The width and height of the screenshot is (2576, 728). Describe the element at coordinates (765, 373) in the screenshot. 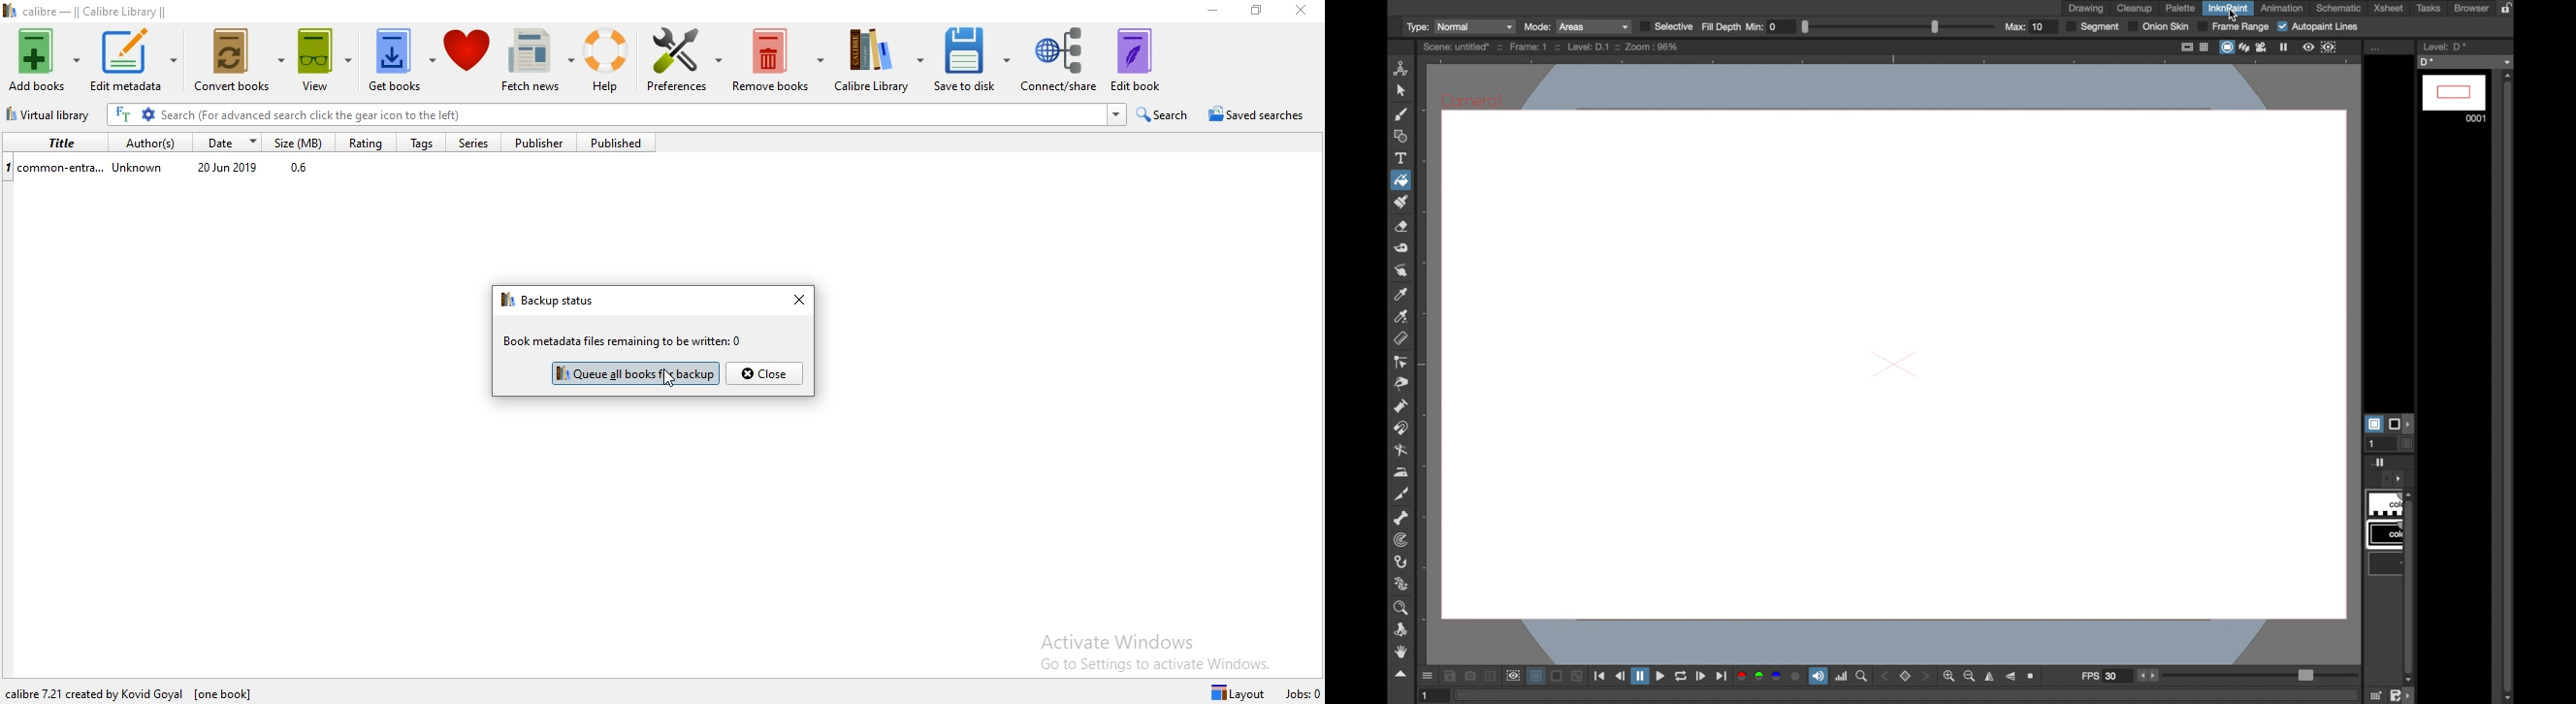

I see `close` at that location.